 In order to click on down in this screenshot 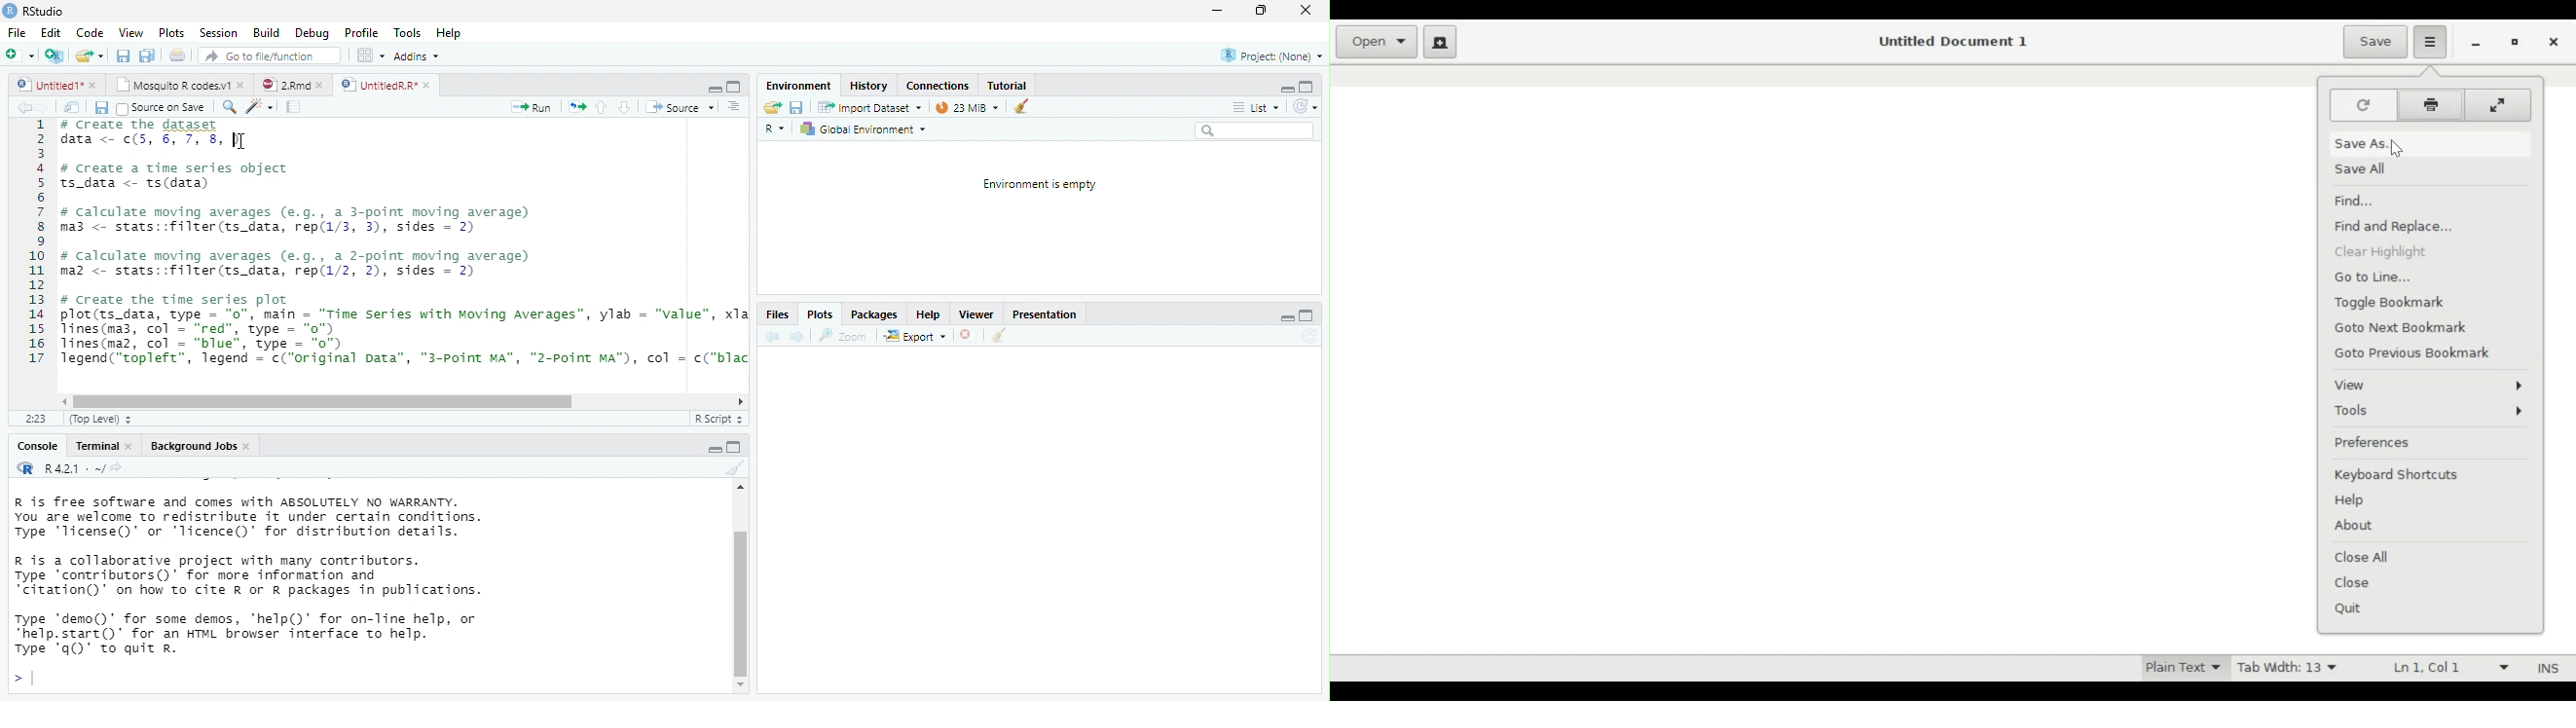, I will do `click(624, 107)`.